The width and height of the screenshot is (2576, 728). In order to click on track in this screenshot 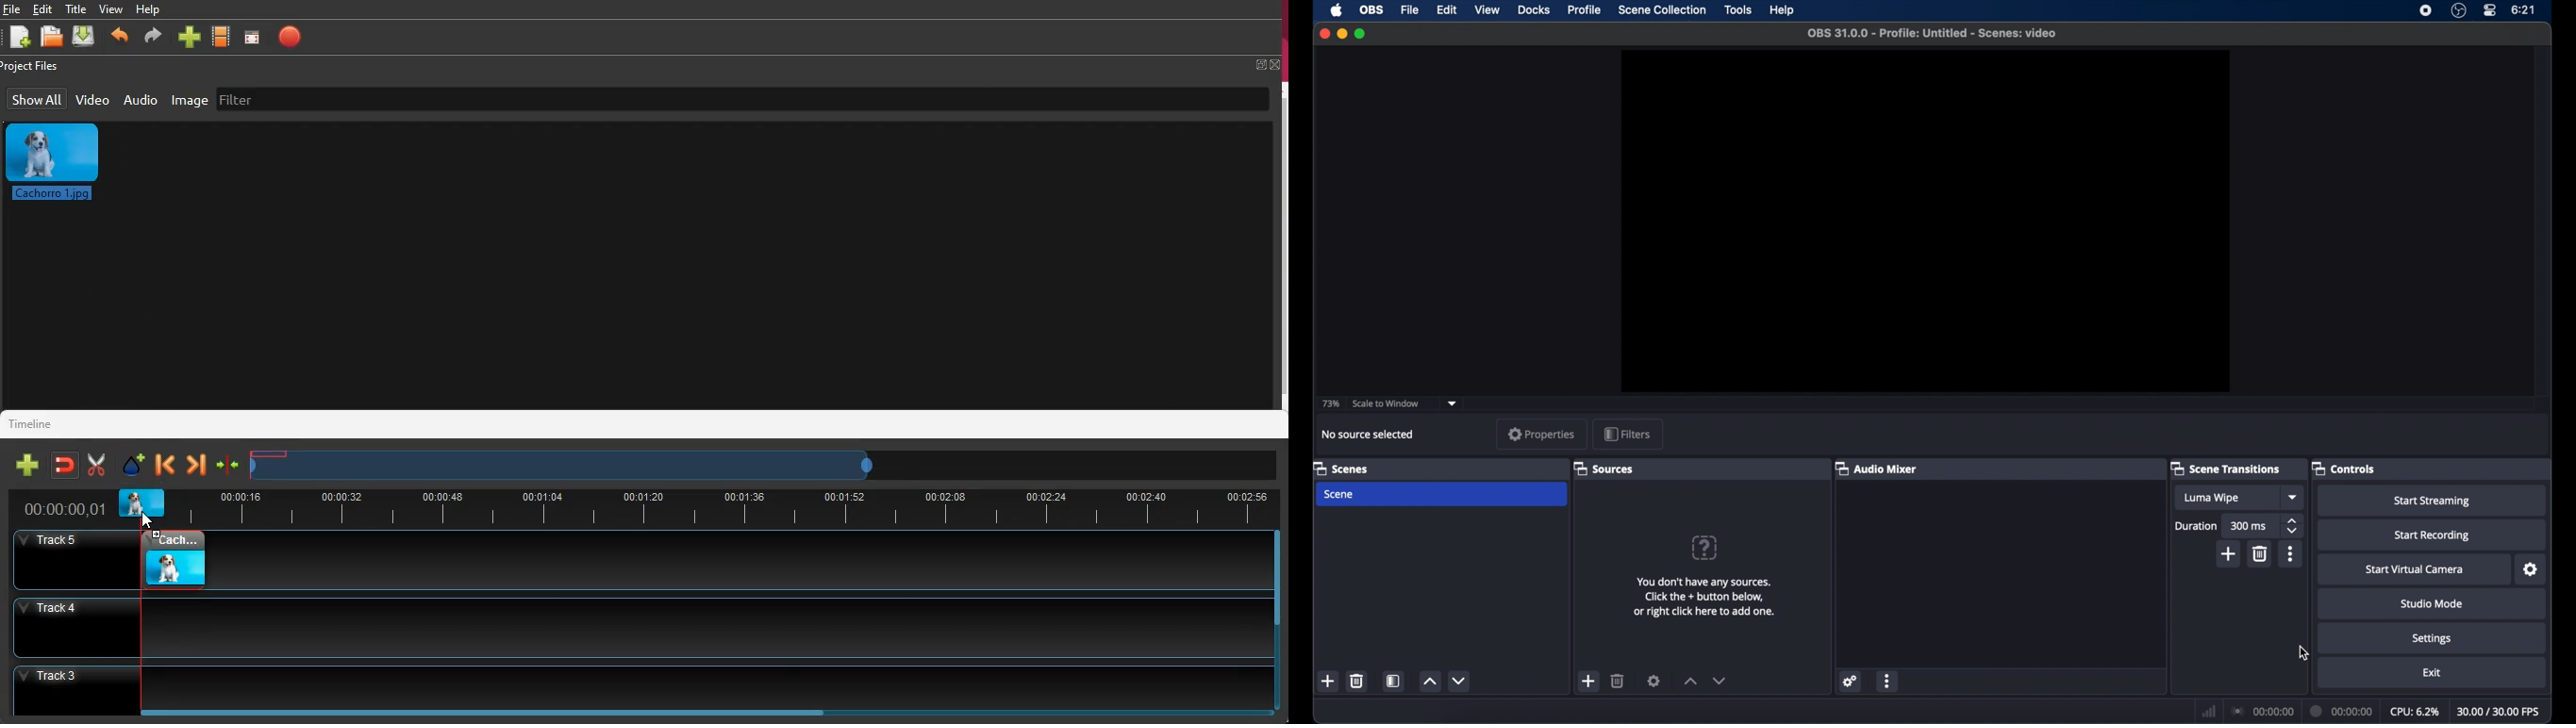, I will do `click(630, 681)`.